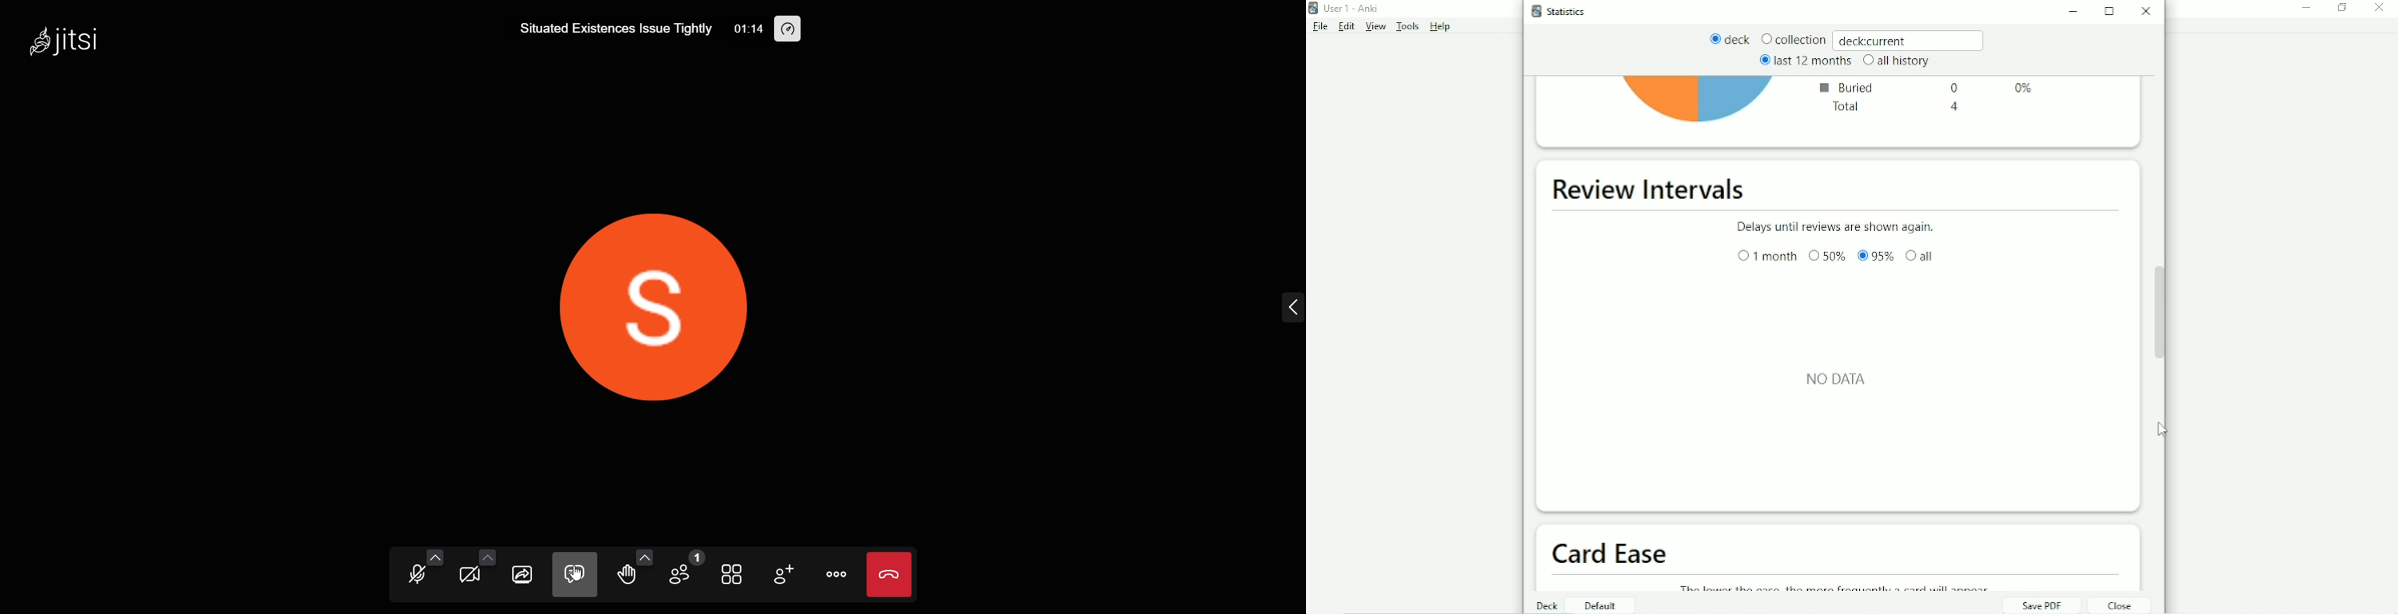  What do you see at coordinates (1834, 225) in the screenshot?
I see `Delays until reviews are shown again.` at bounding box center [1834, 225].